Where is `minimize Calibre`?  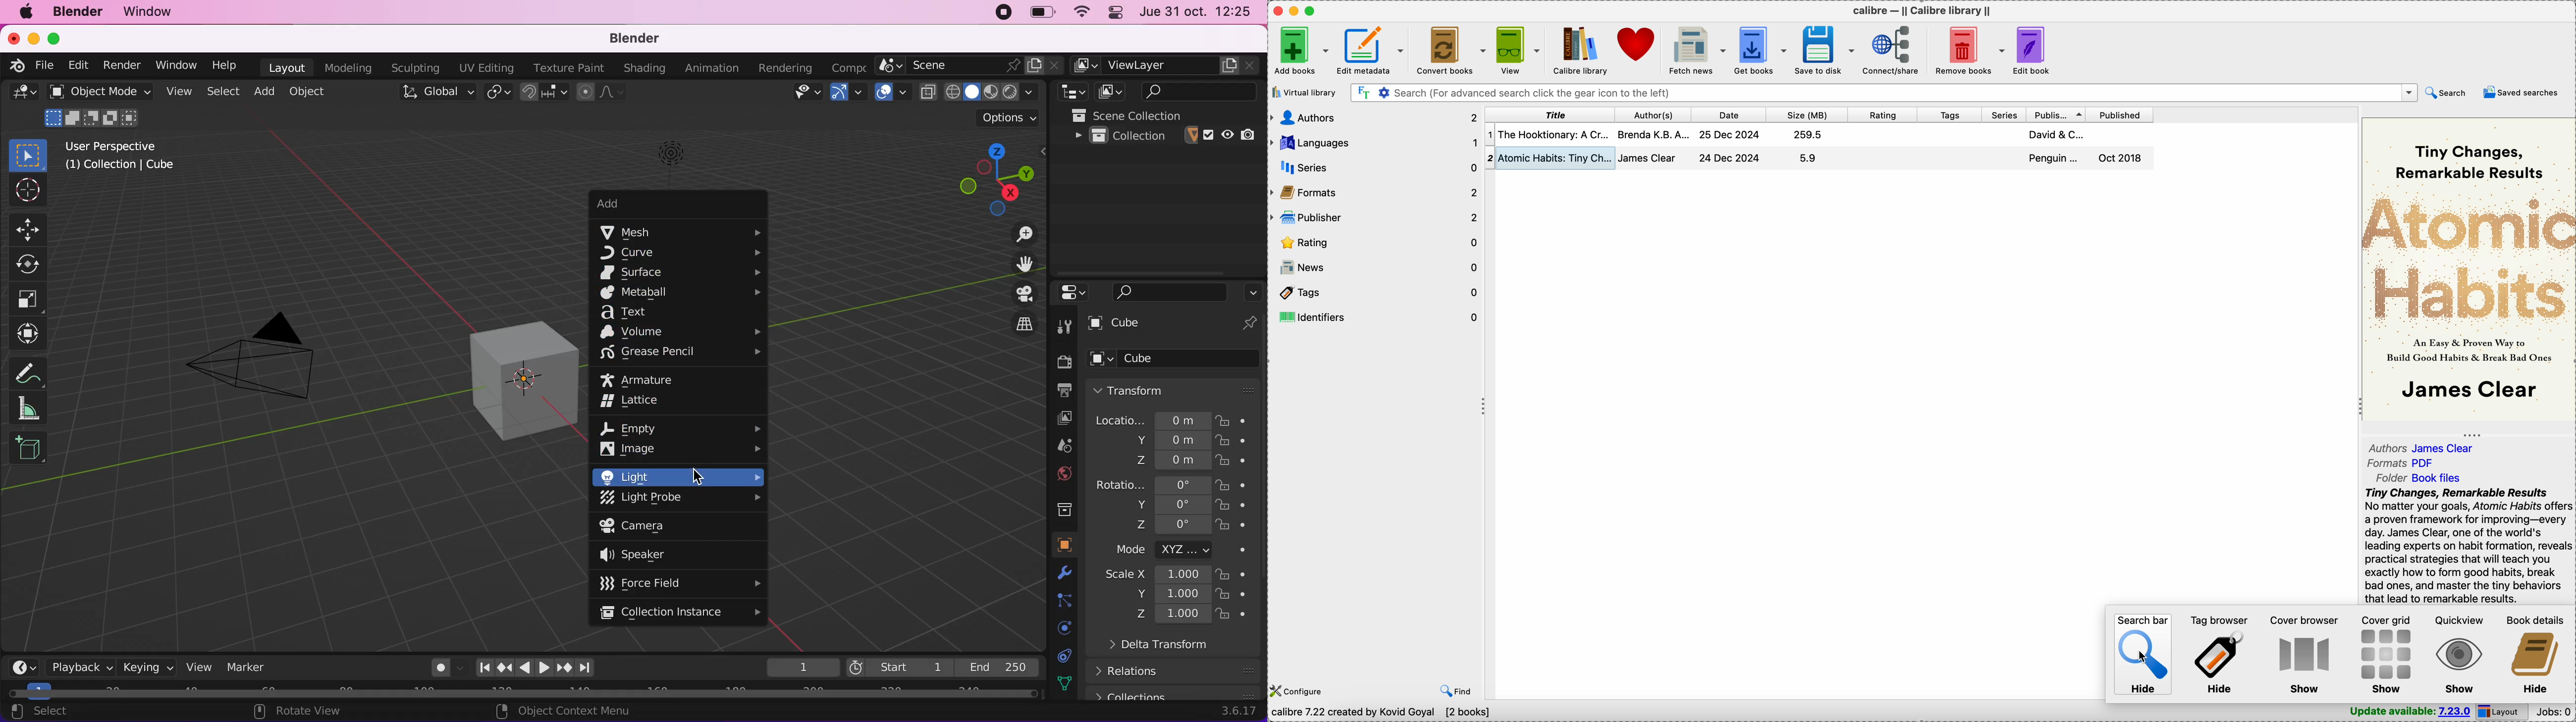 minimize Calibre is located at coordinates (1294, 11).